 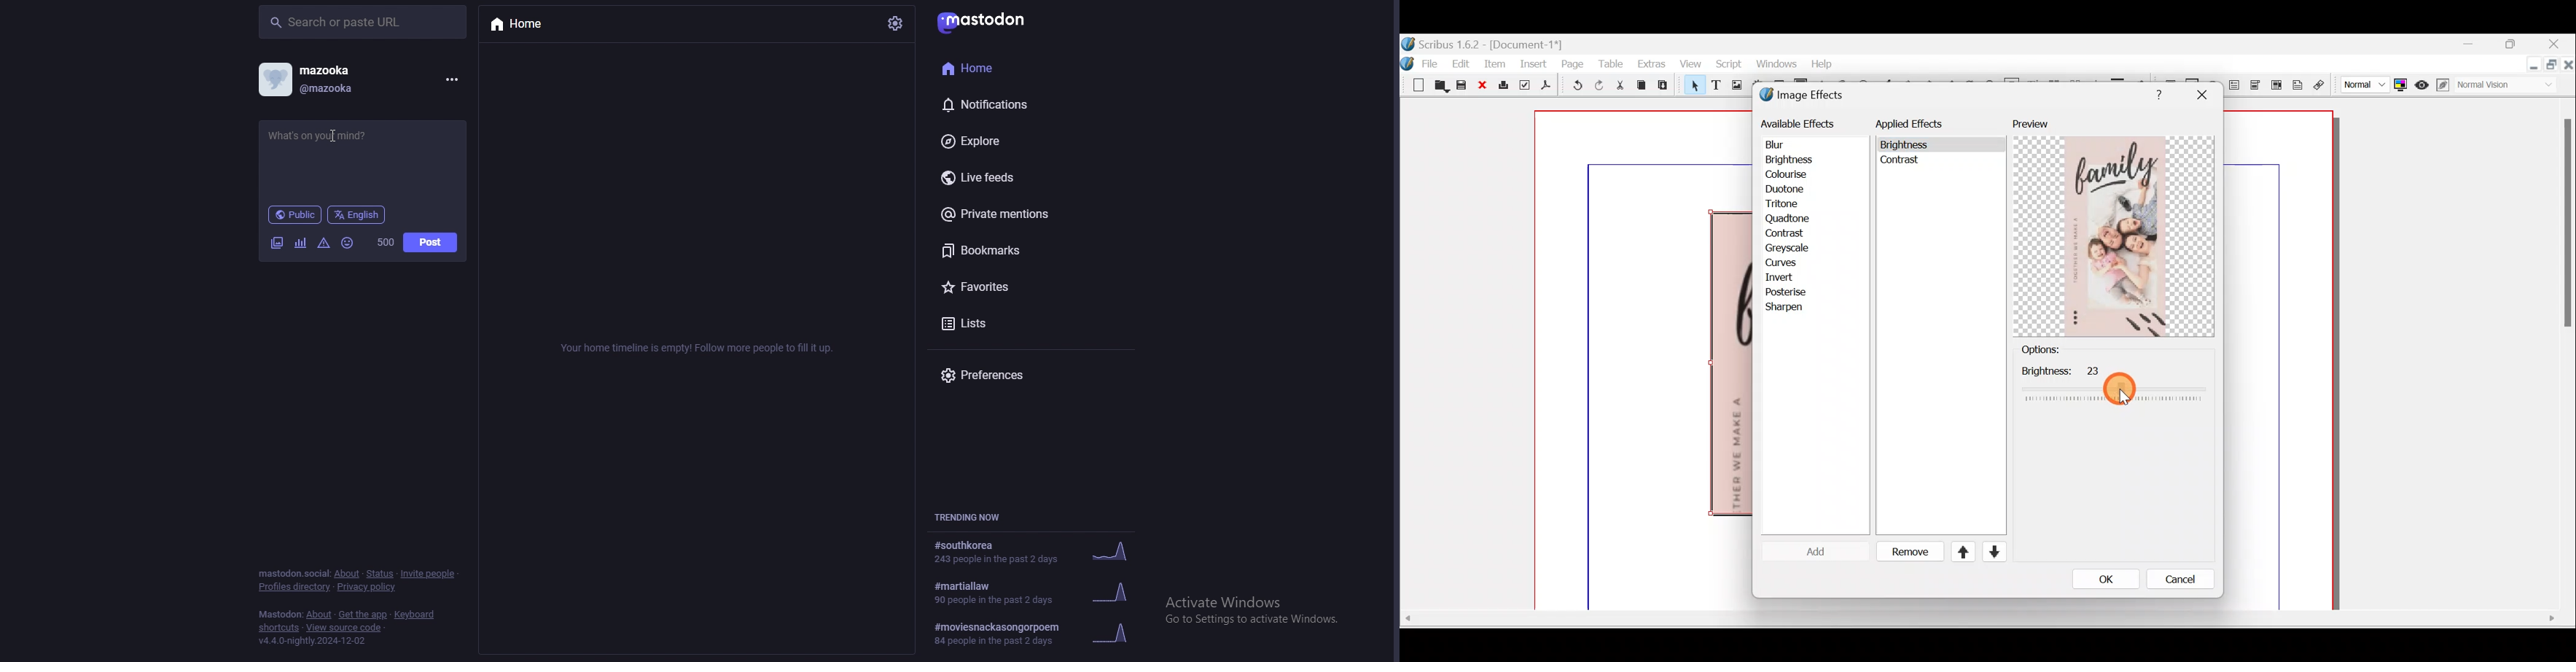 I want to click on Image effects, so click(x=1809, y=96).